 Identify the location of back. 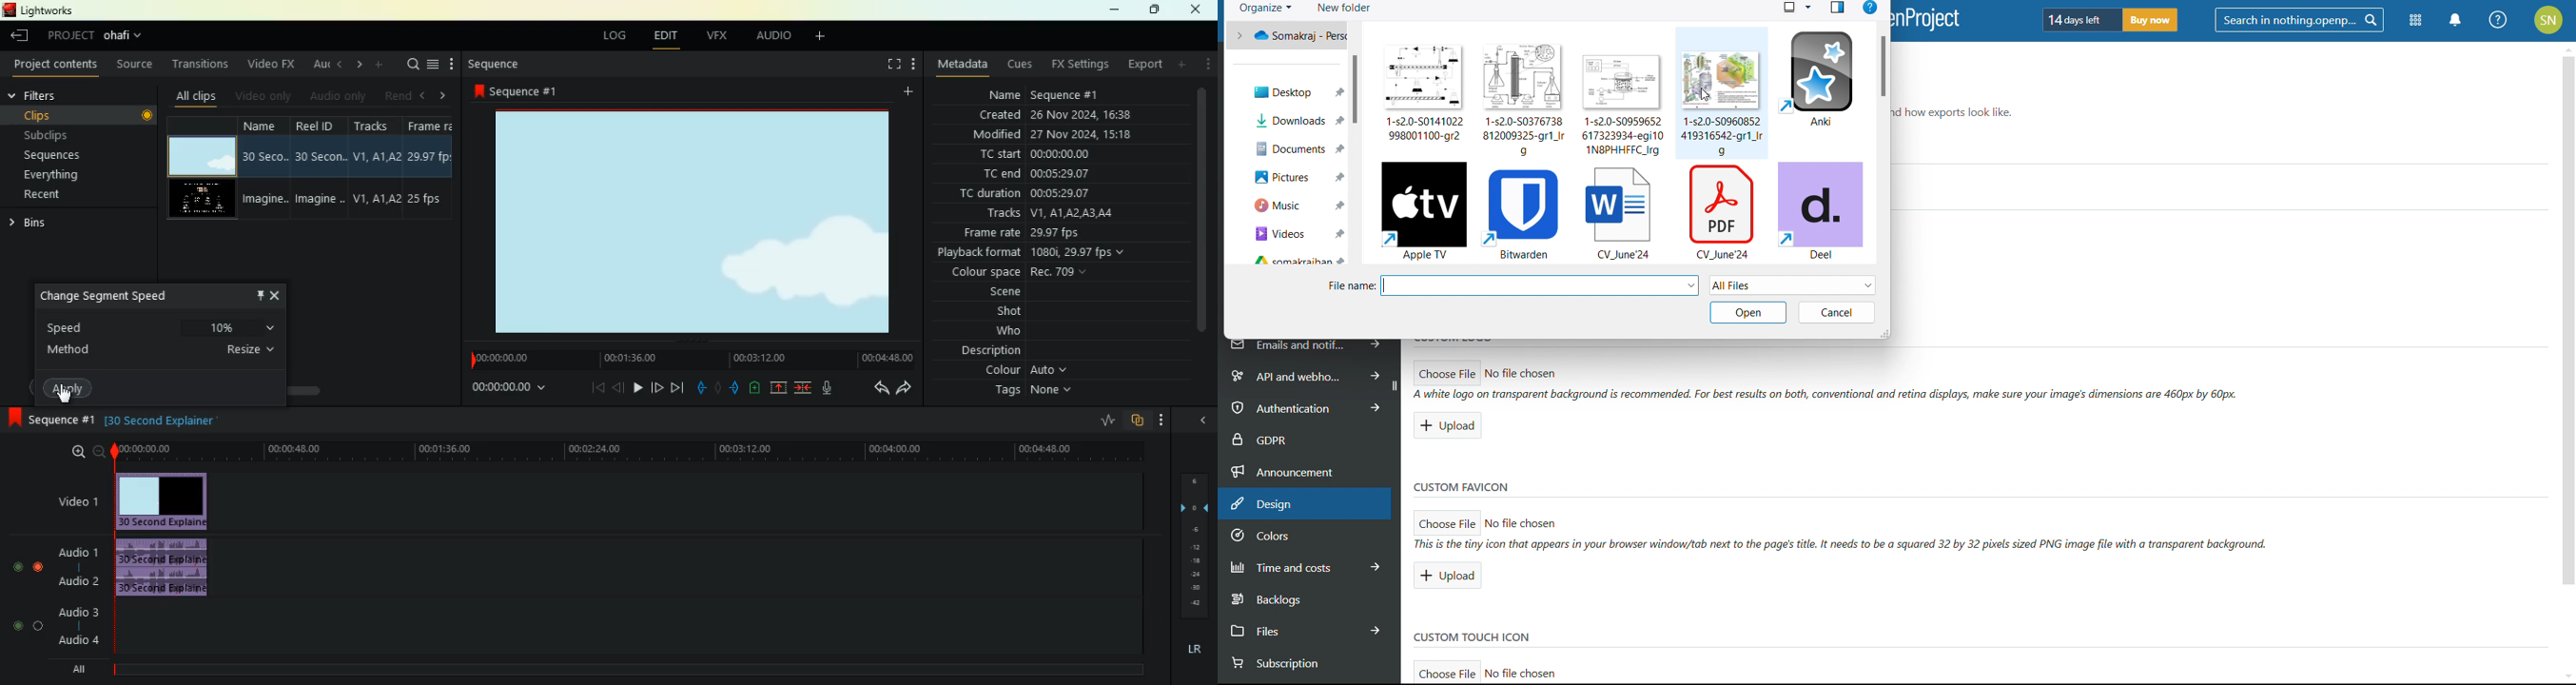
(17, 36).